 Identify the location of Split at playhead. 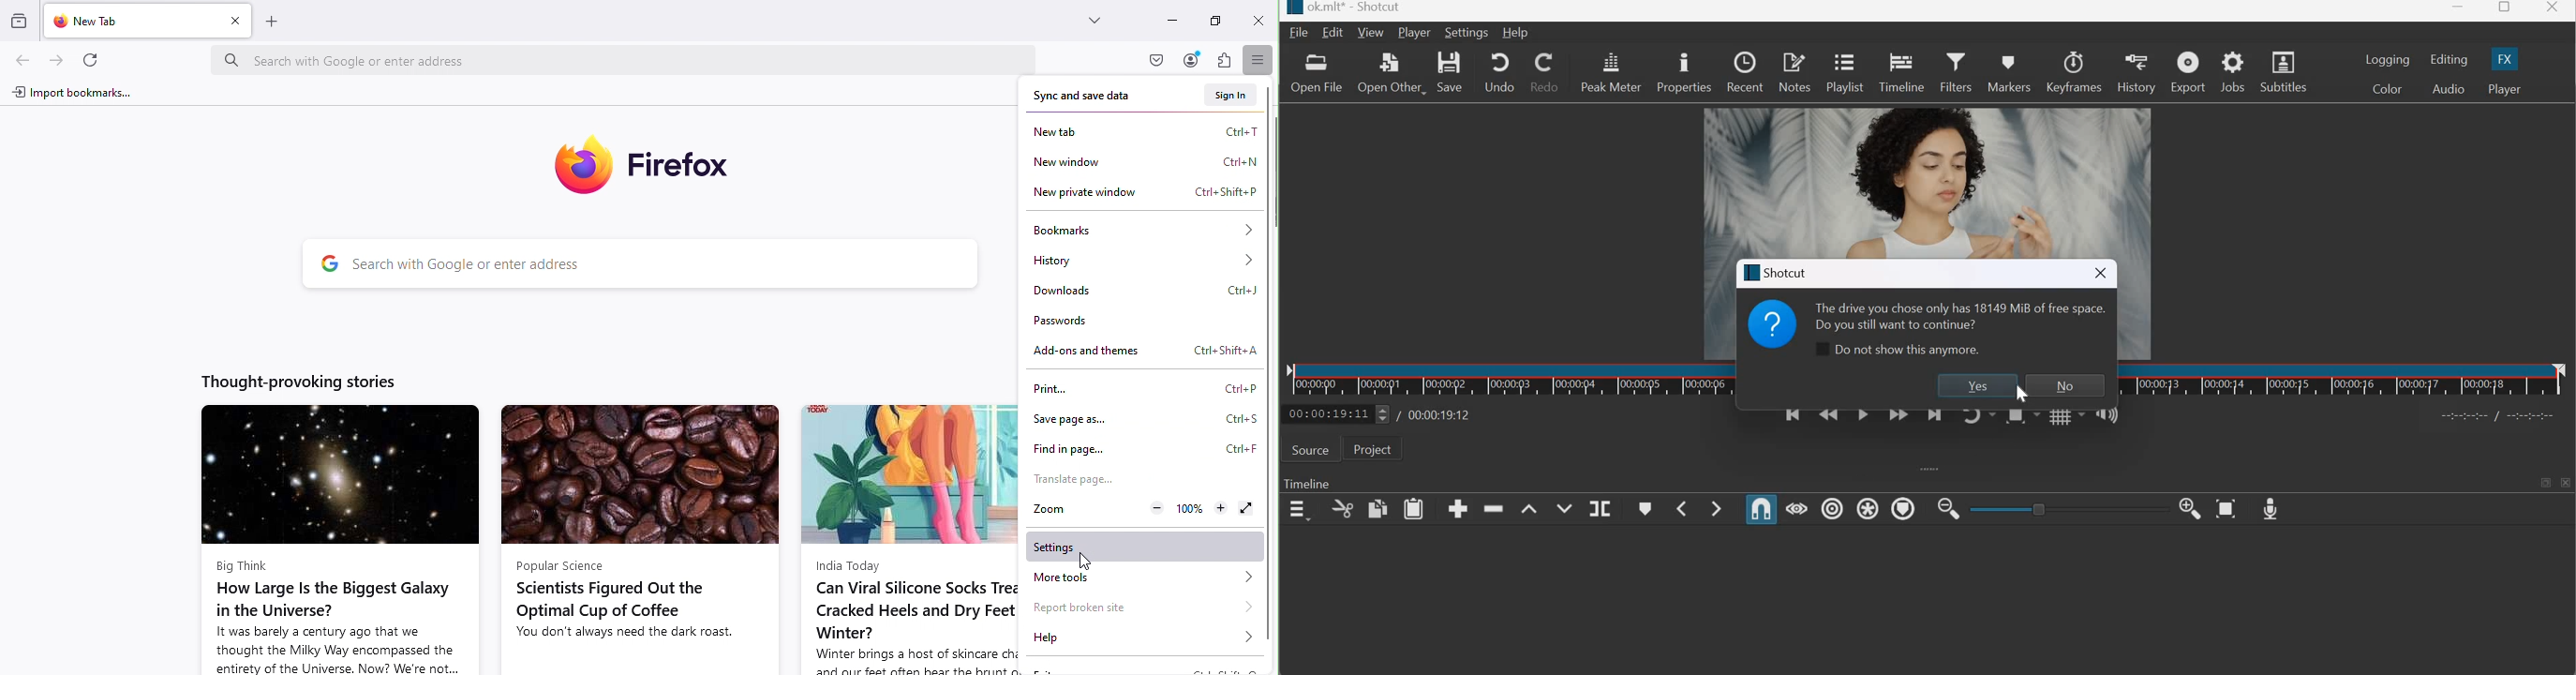
(1599, 509).